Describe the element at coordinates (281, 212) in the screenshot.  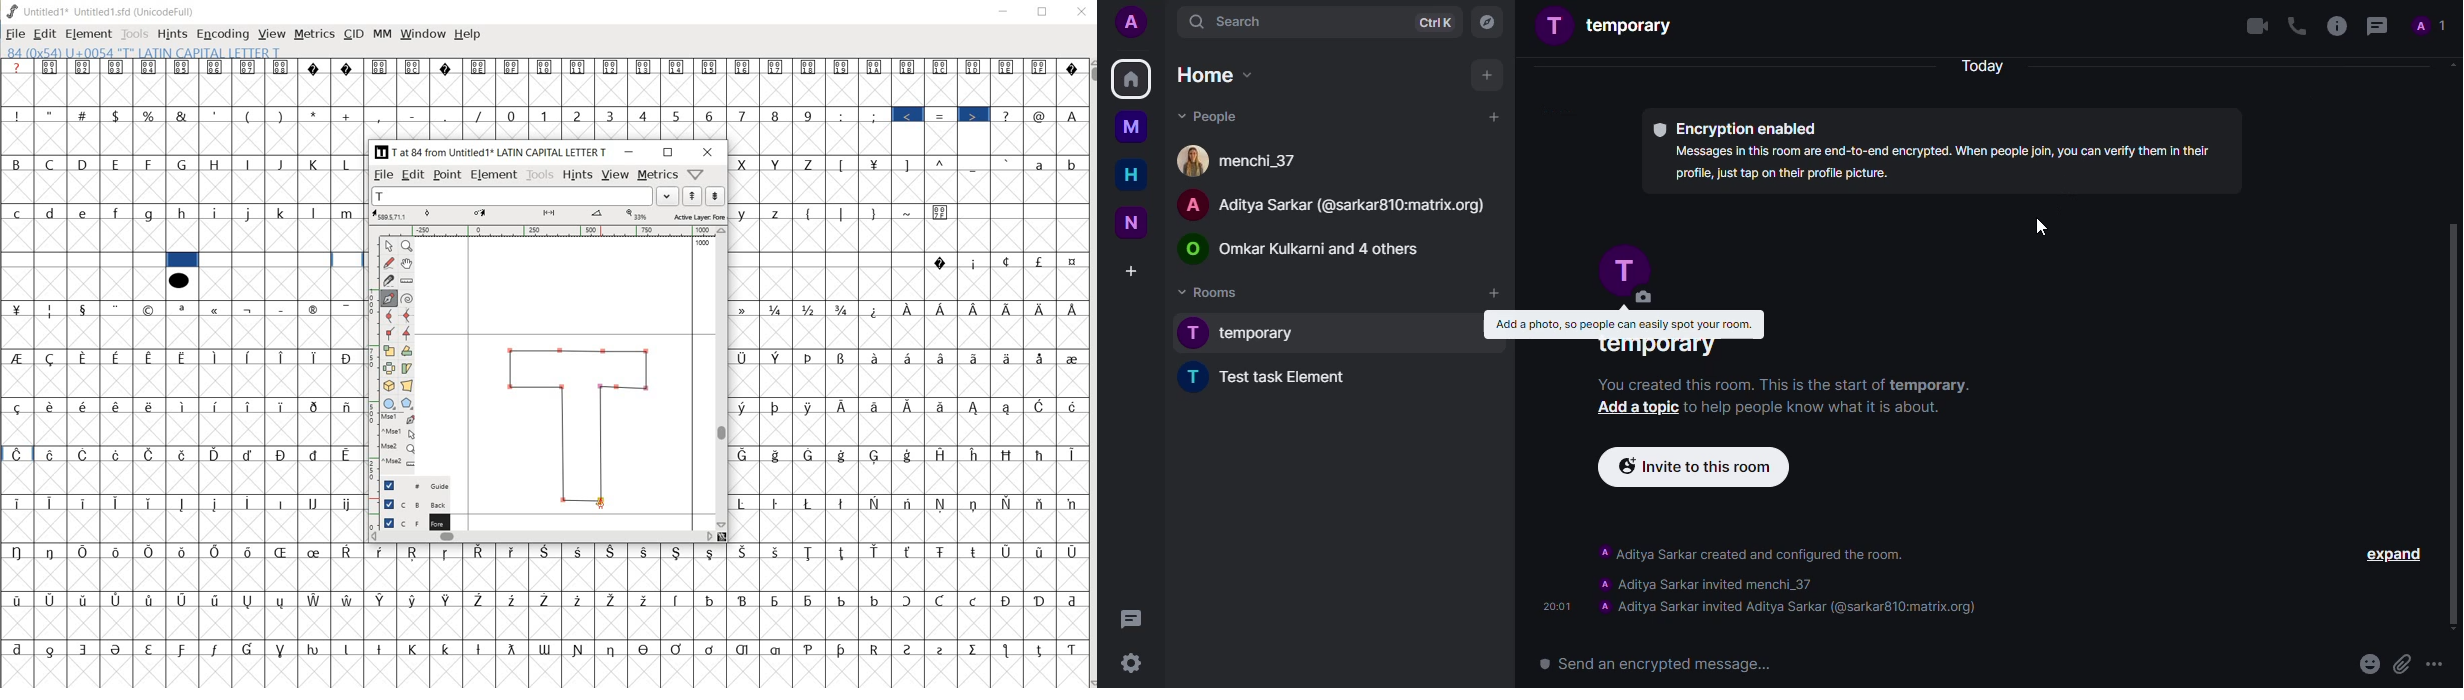
I see `k` at that location.